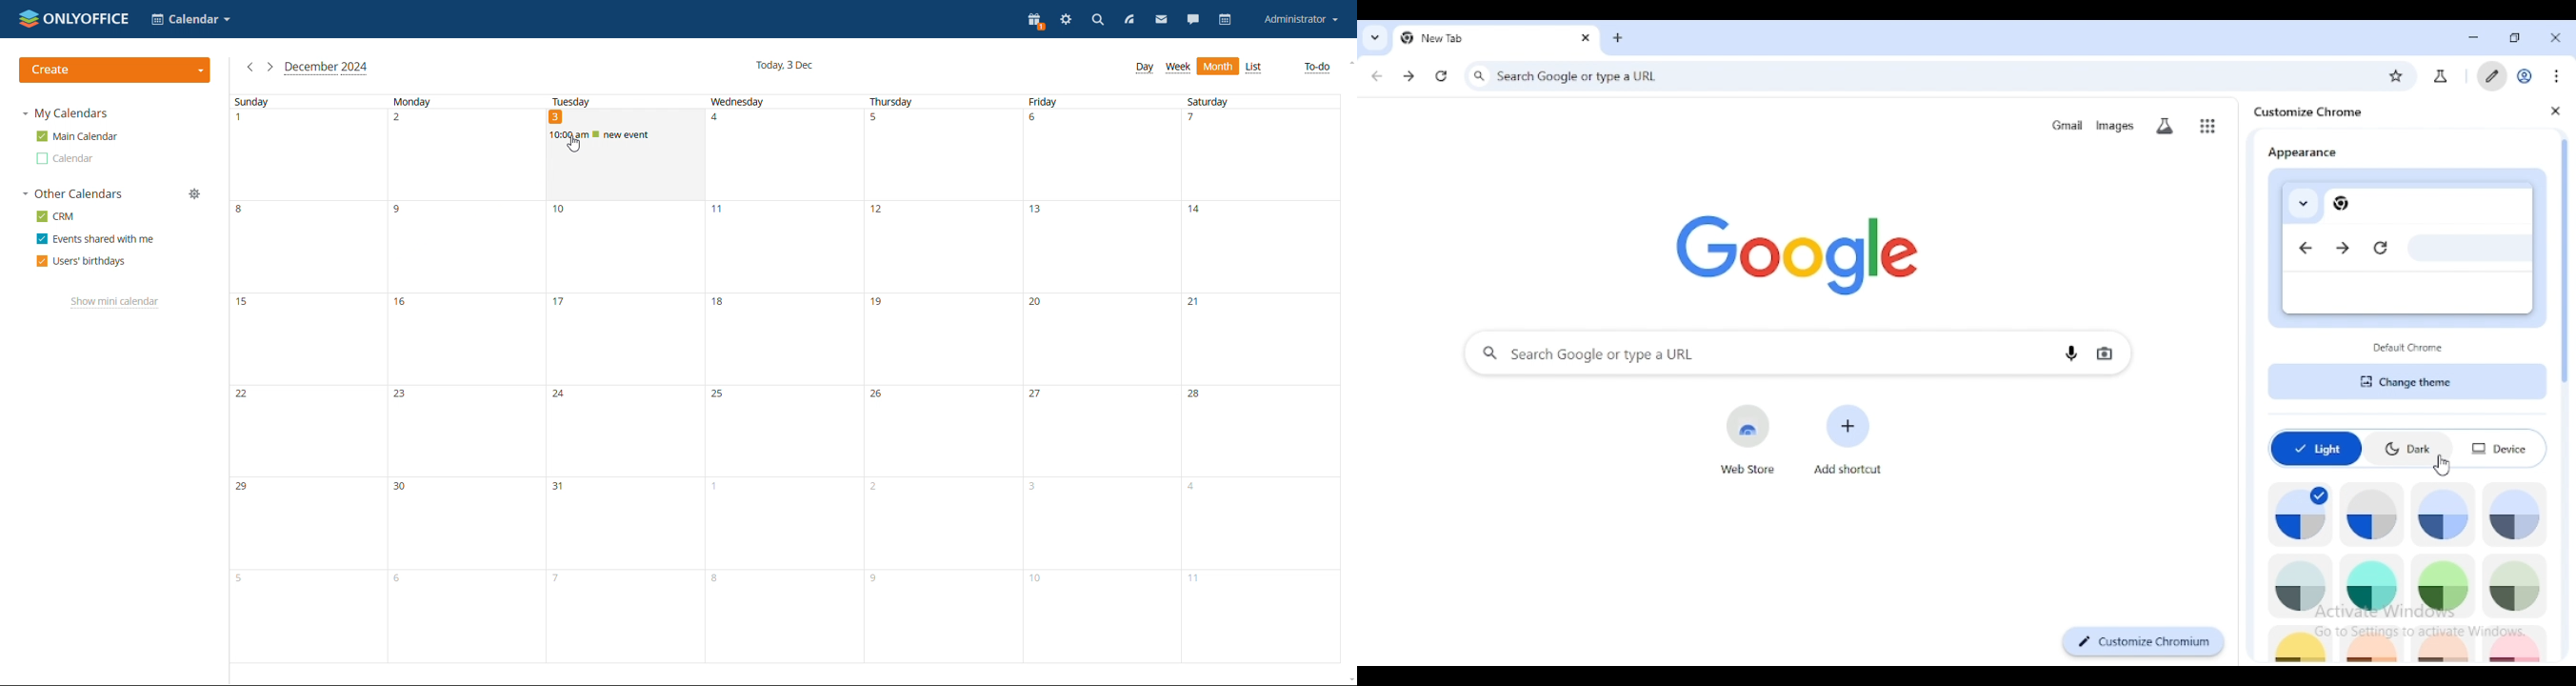 This screenshot has width=2576, height=700. What do you see at coordinates (1129, 20) in the screenshot?
I see `feed` at bounding box center [1129, 20].